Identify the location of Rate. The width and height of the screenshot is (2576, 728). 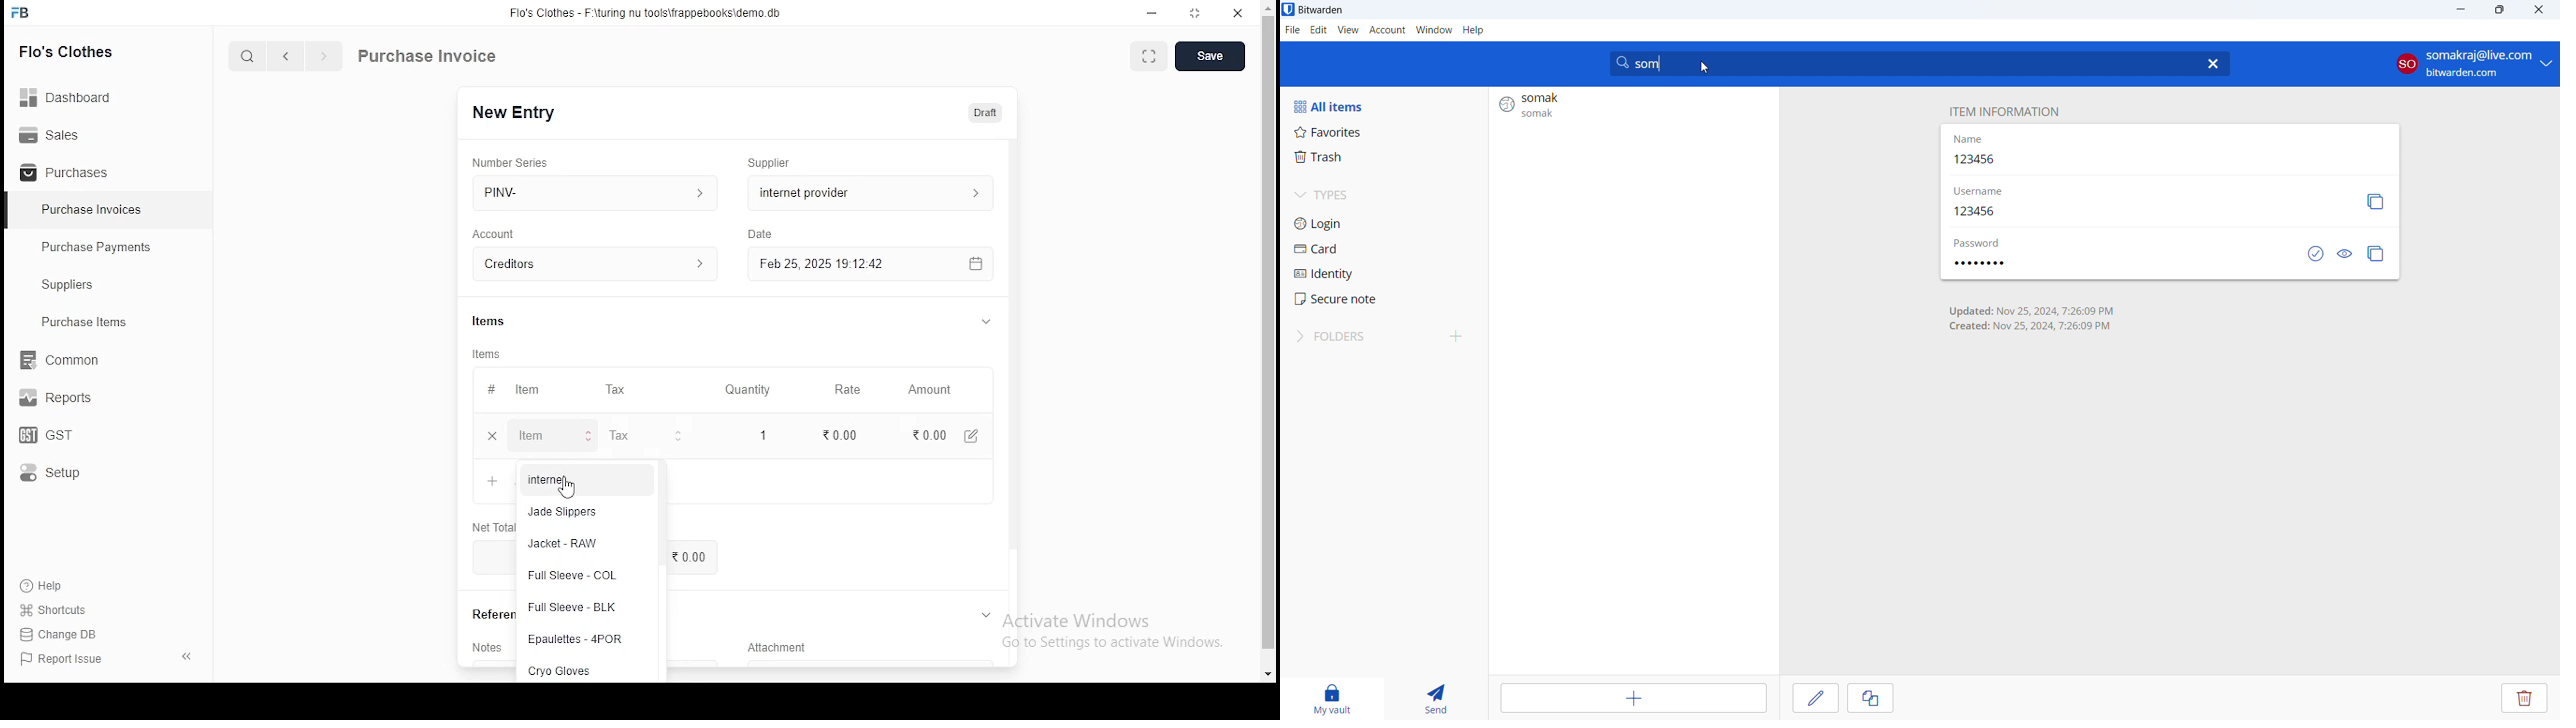
(857, 389).